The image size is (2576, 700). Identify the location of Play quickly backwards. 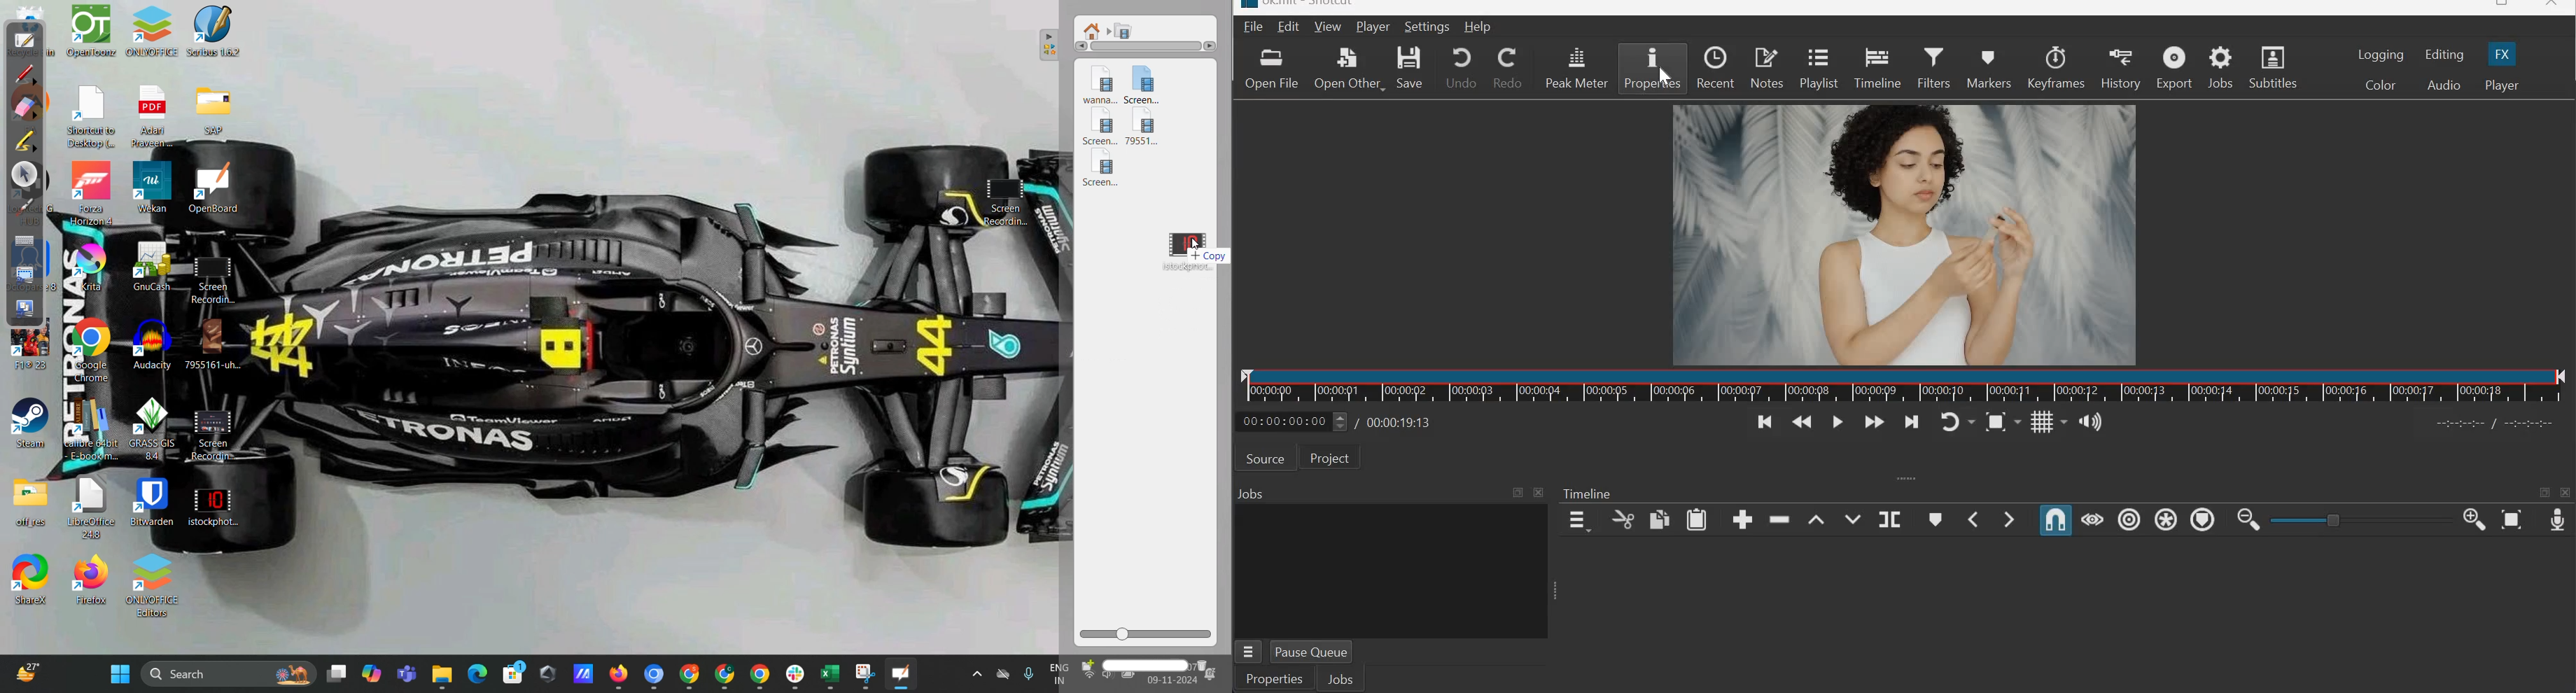
(1802, 422).